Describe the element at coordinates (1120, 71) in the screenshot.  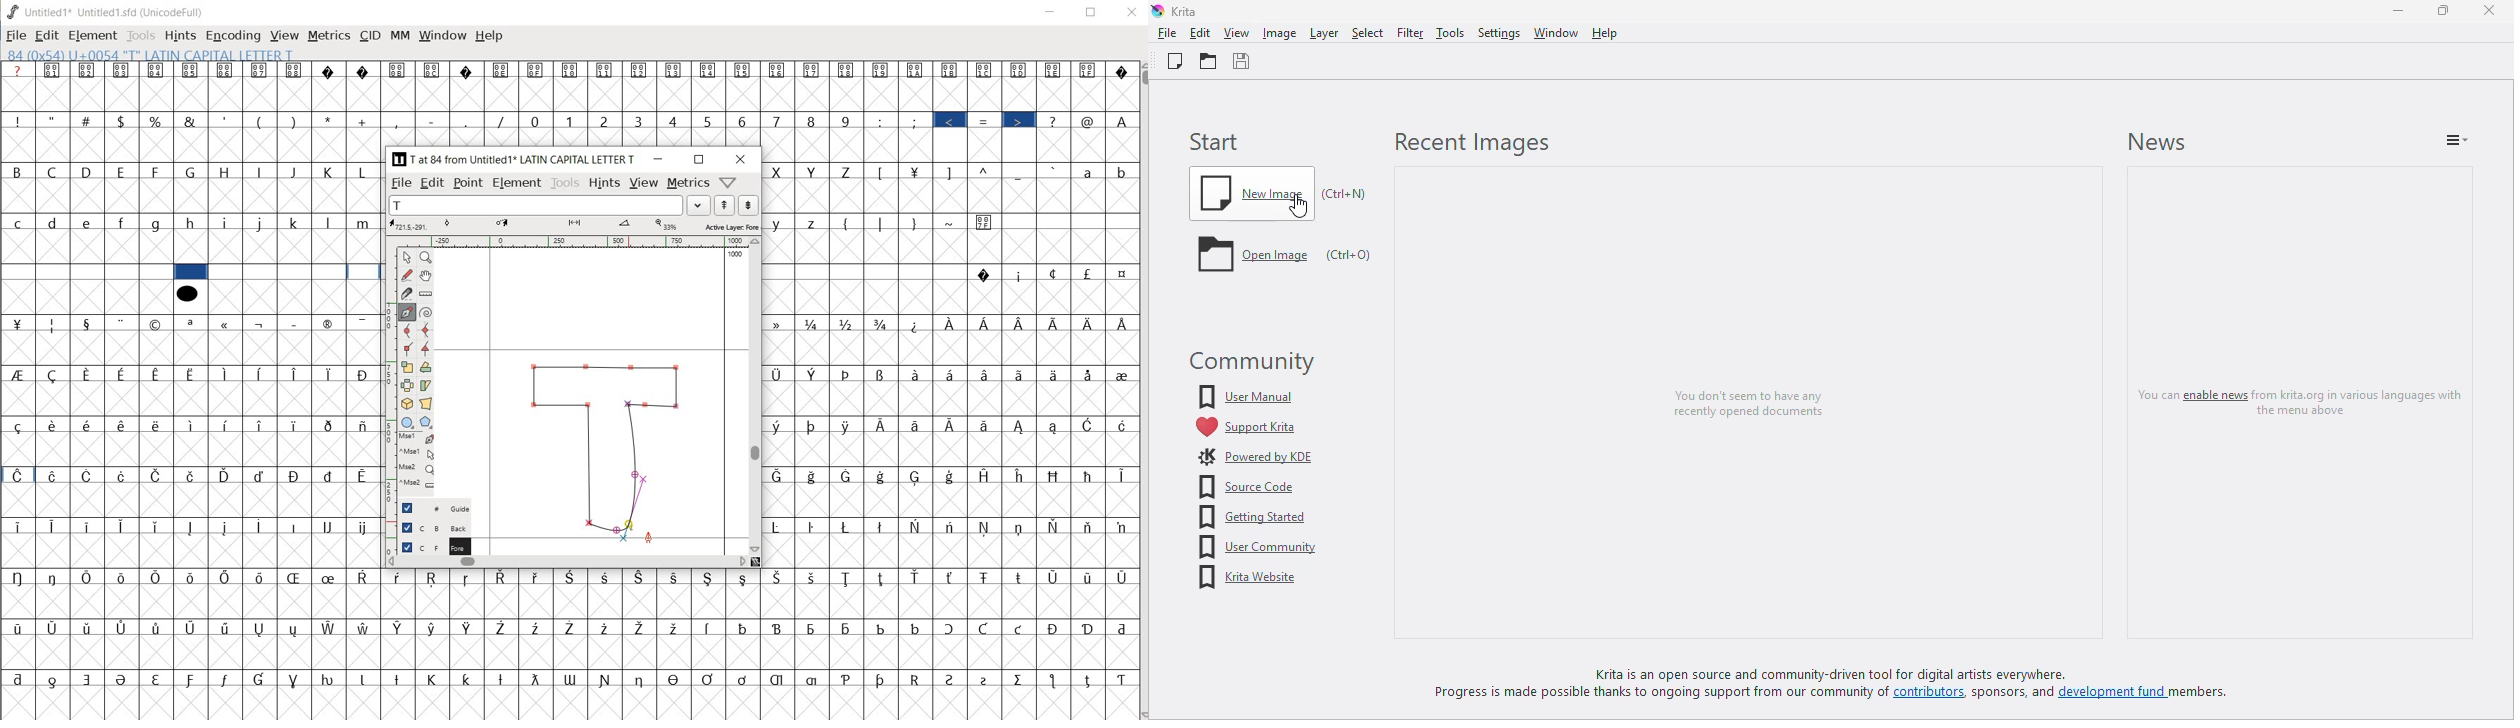
I see `Symbol` at that location.